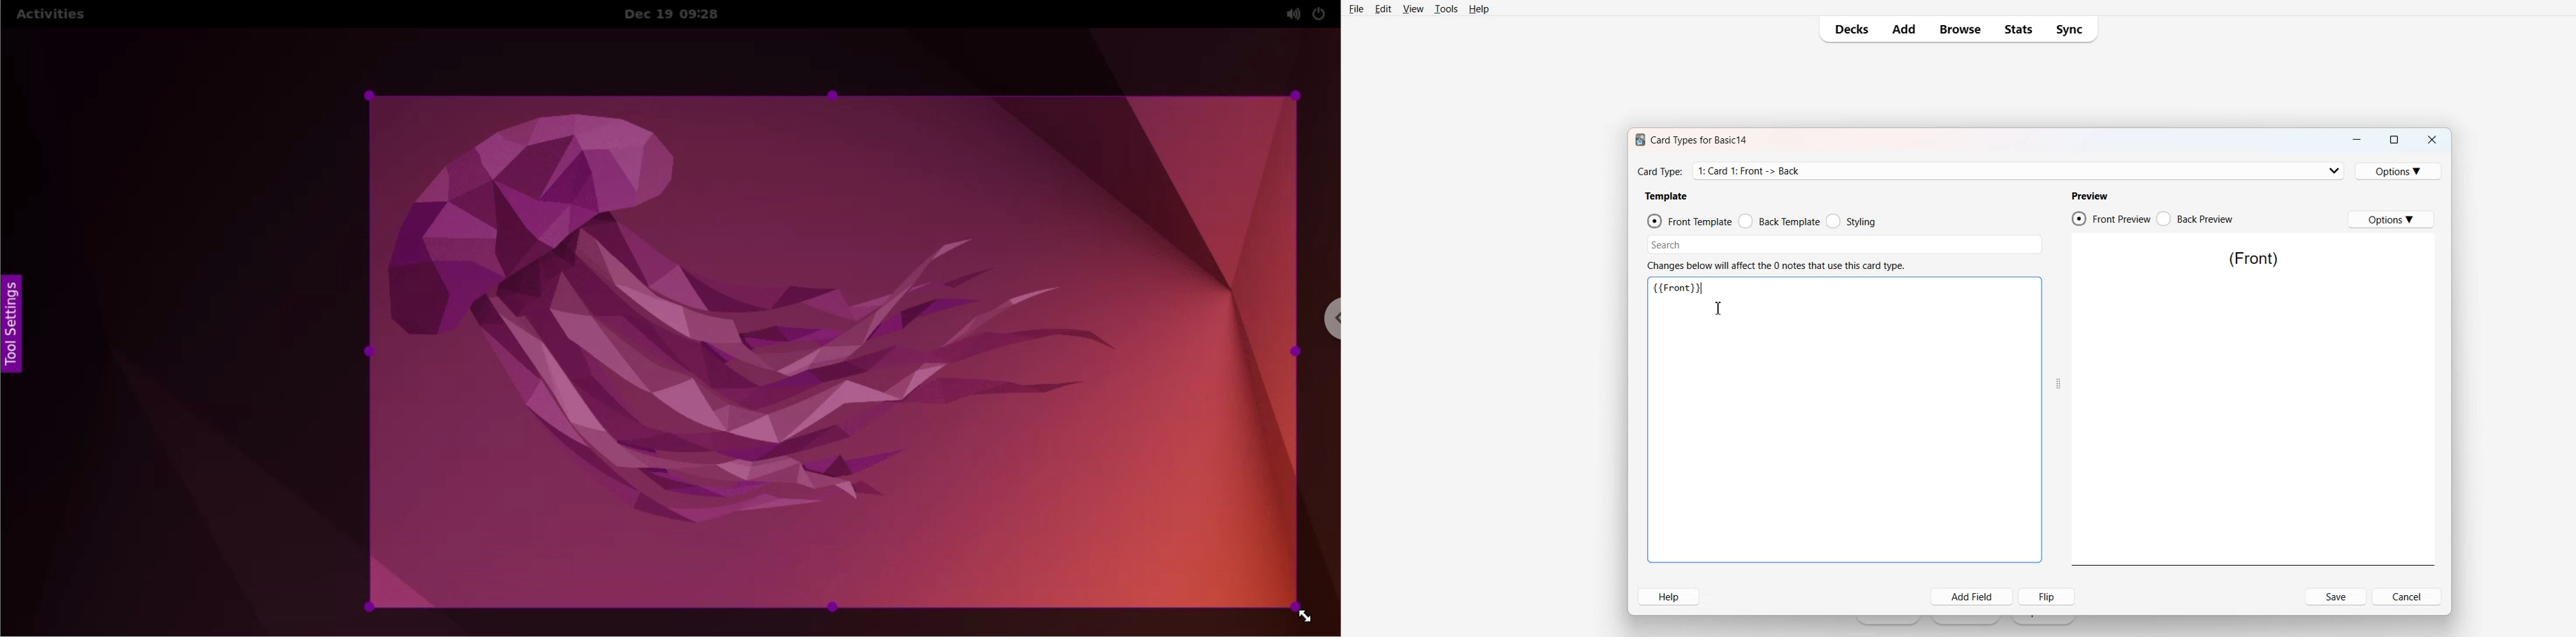 This screenshot has width=2576, height=644. What do you see at coordinates (2391, 219) in the screenshot?
I see `Options` at bounding box center [2391, 219].